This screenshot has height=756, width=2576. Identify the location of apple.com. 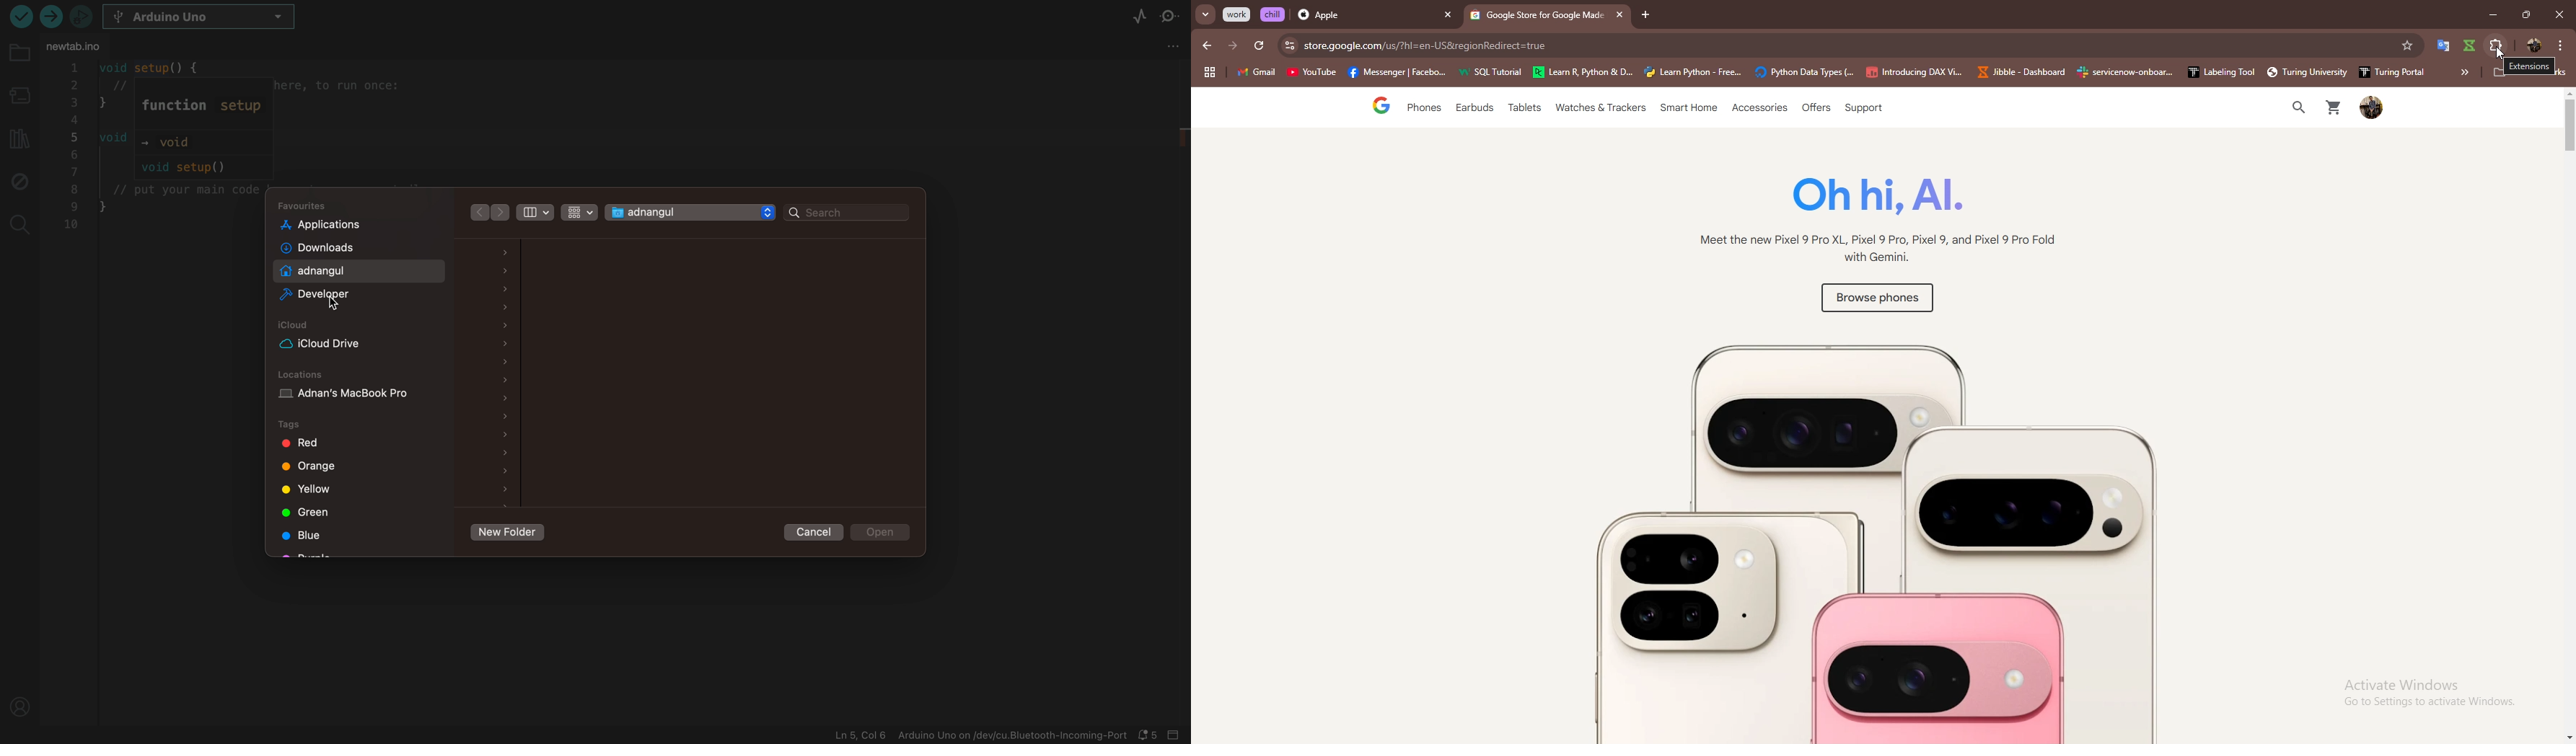
(1845, 45).